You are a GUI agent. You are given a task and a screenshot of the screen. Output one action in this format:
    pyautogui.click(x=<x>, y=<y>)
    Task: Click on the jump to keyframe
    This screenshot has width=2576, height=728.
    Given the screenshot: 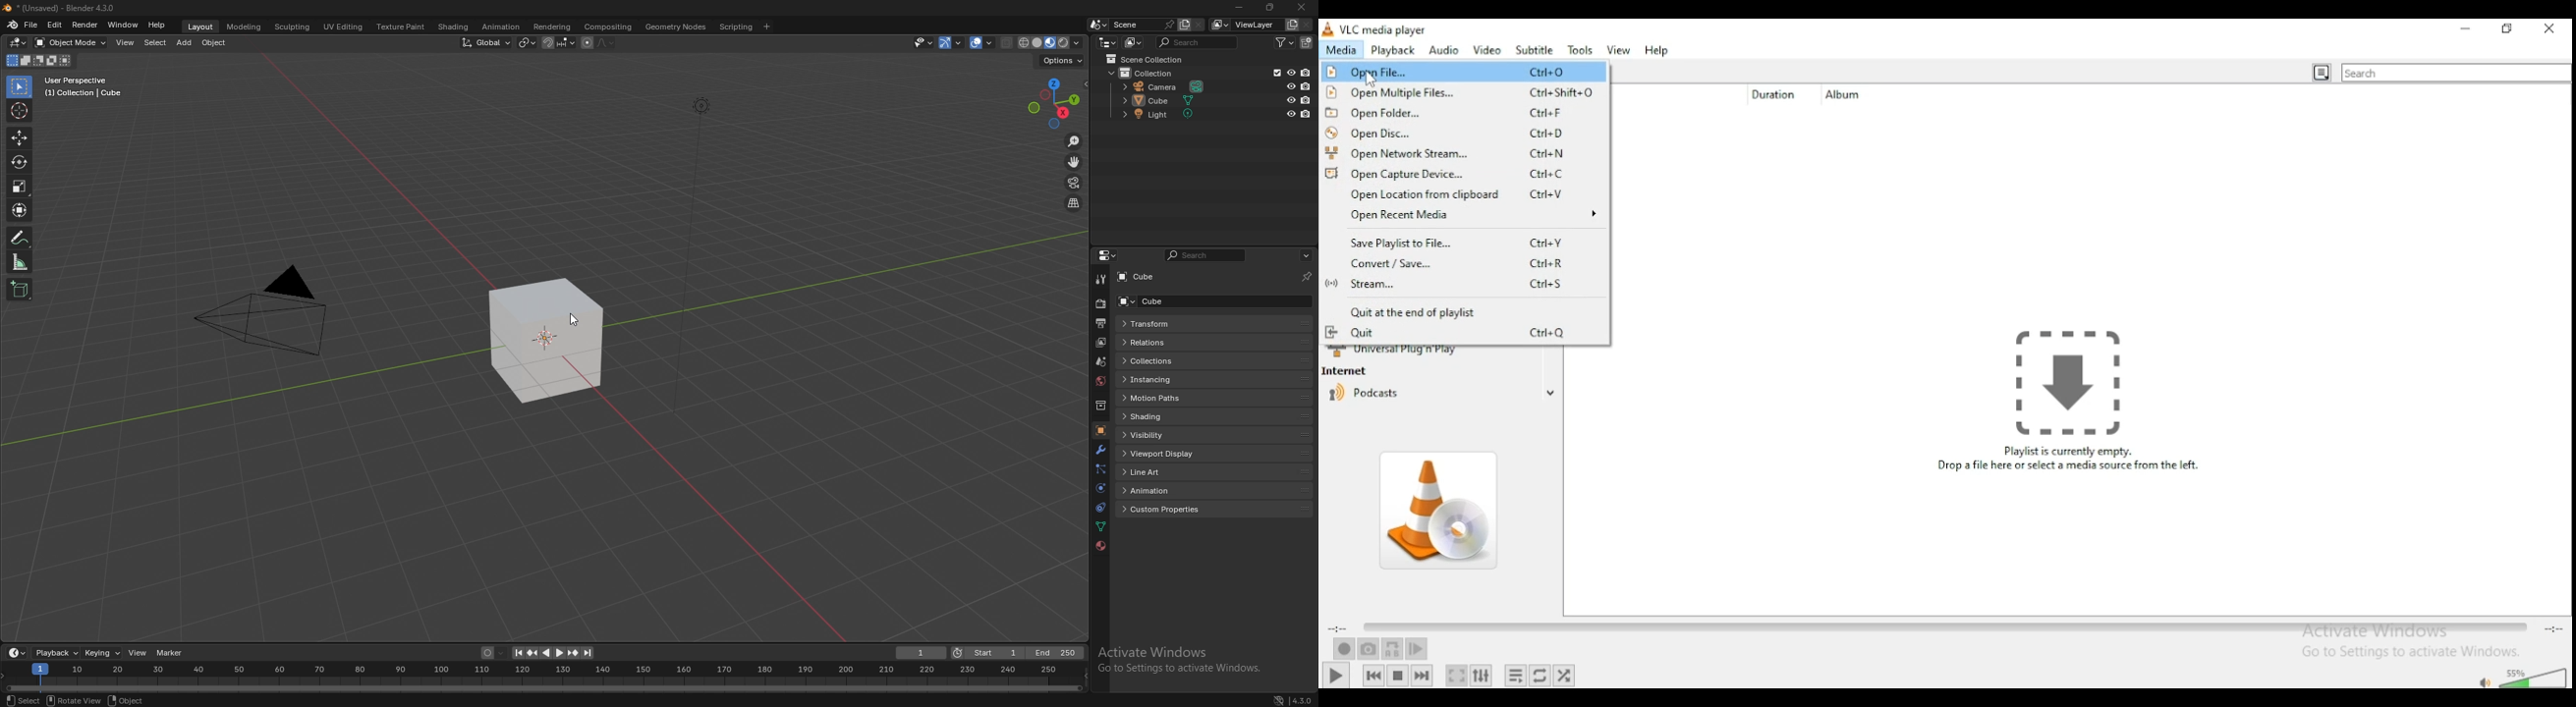 What is the action you would take?
    pyautogui.click(x=534, y=653)
    